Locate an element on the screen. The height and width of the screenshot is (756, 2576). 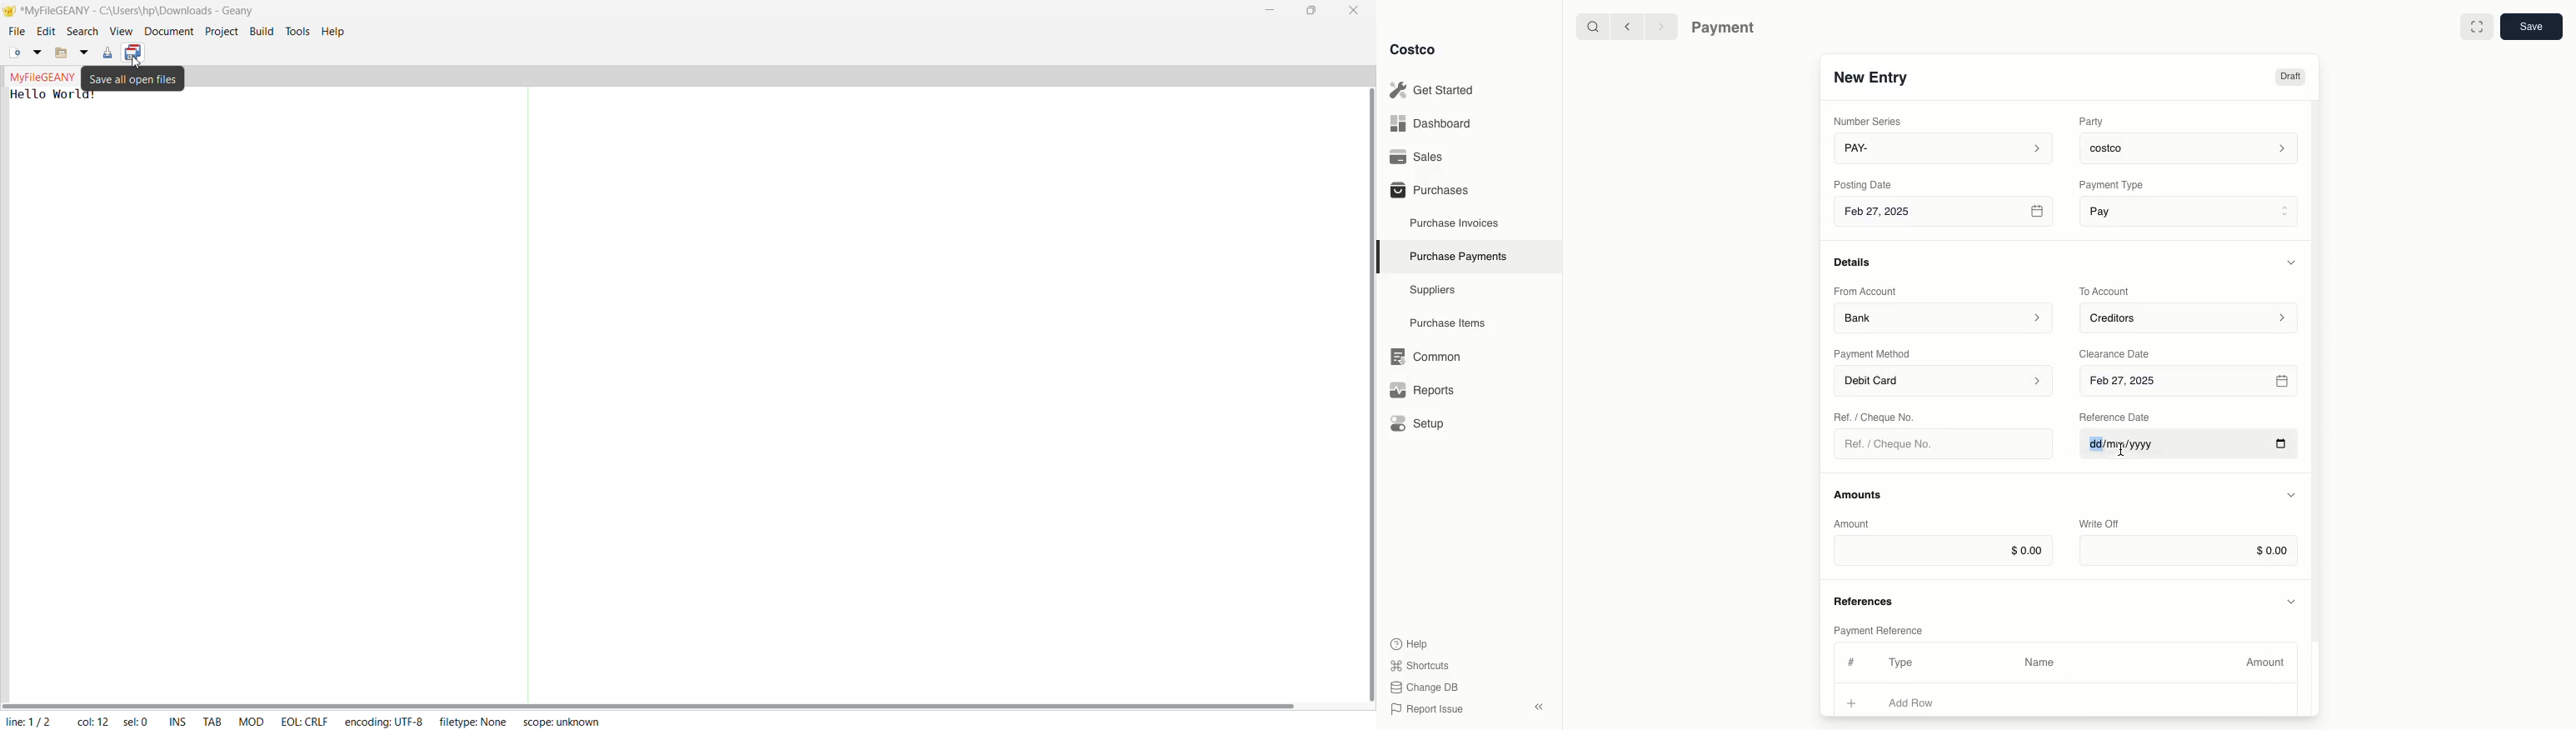
Purchase Payments is located at coordinates (1457, 255).